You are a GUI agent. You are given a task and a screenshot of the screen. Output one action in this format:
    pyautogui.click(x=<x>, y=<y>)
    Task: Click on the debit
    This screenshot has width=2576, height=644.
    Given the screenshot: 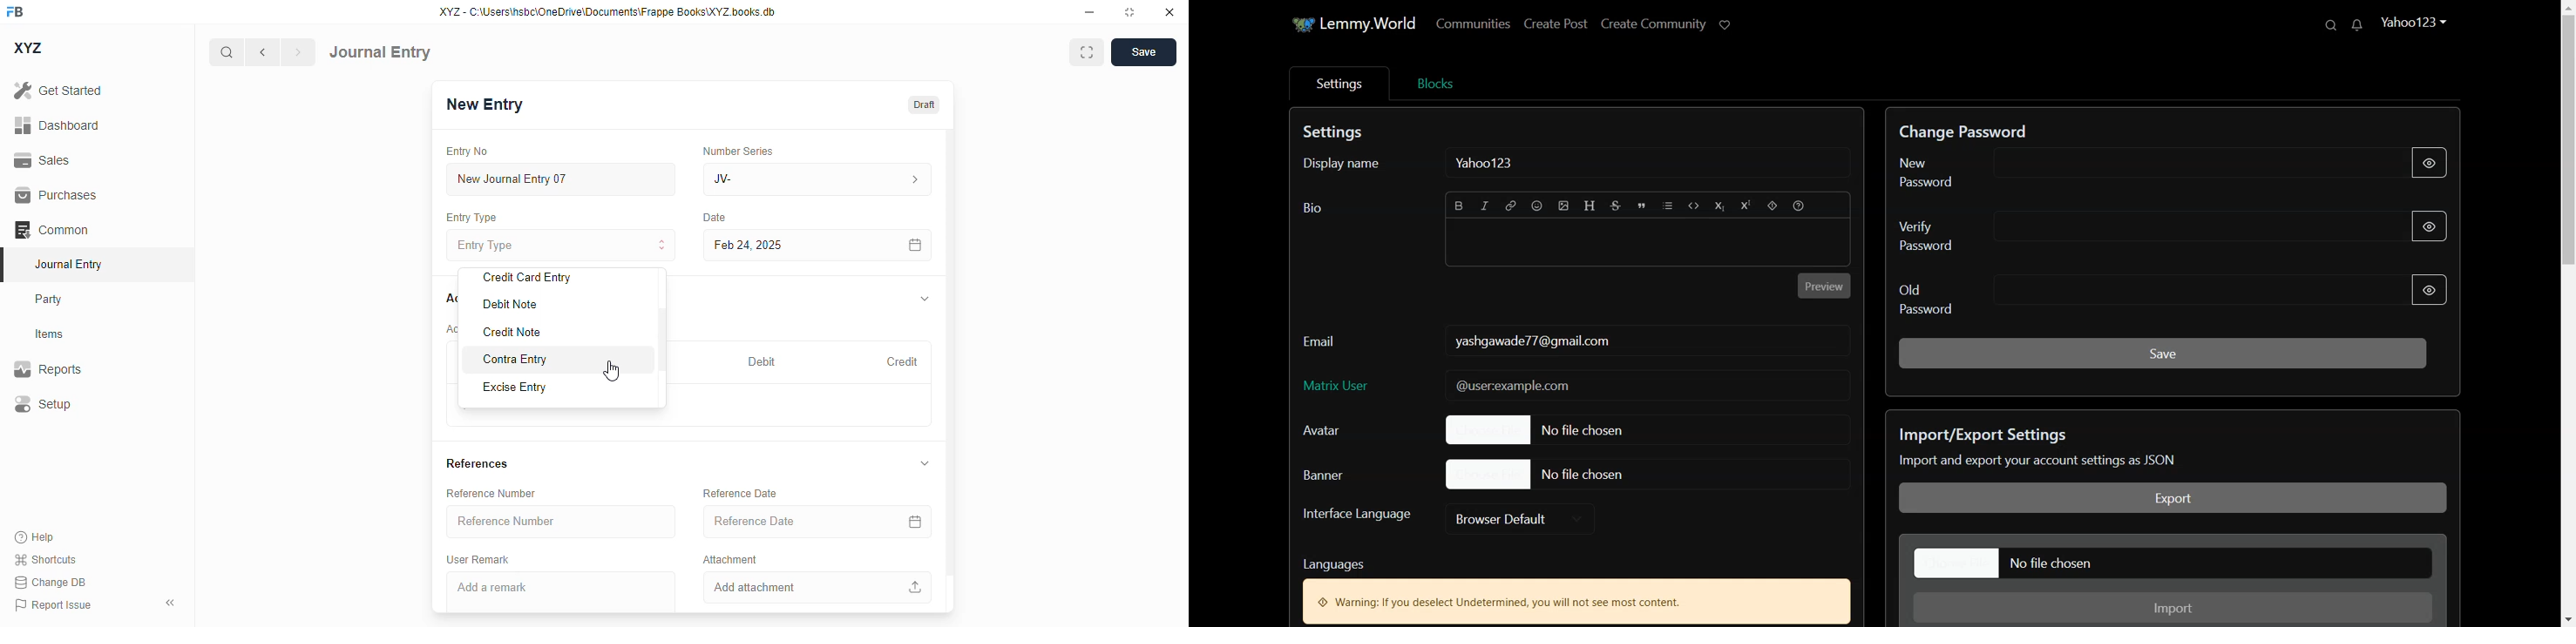 What is the action you would take?
    pyautogui.click(x=763, y=361)
    